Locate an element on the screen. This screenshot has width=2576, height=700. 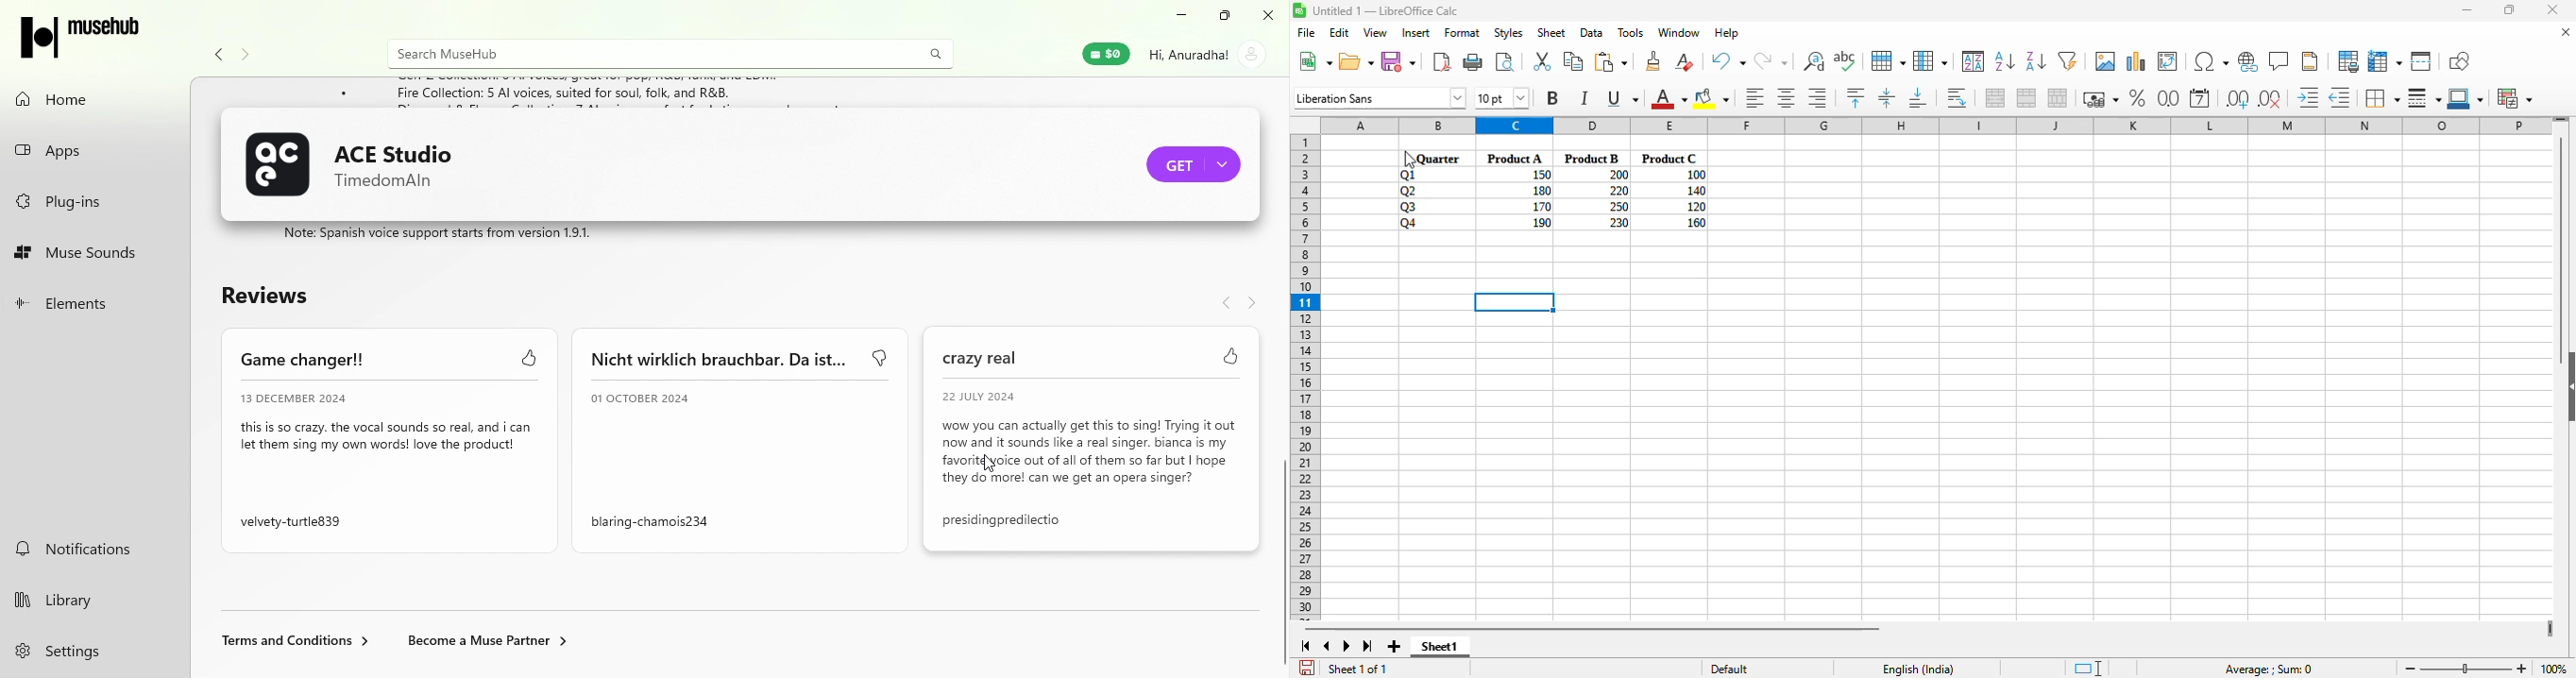
insert special characters is located at coordinates (2211, 61).